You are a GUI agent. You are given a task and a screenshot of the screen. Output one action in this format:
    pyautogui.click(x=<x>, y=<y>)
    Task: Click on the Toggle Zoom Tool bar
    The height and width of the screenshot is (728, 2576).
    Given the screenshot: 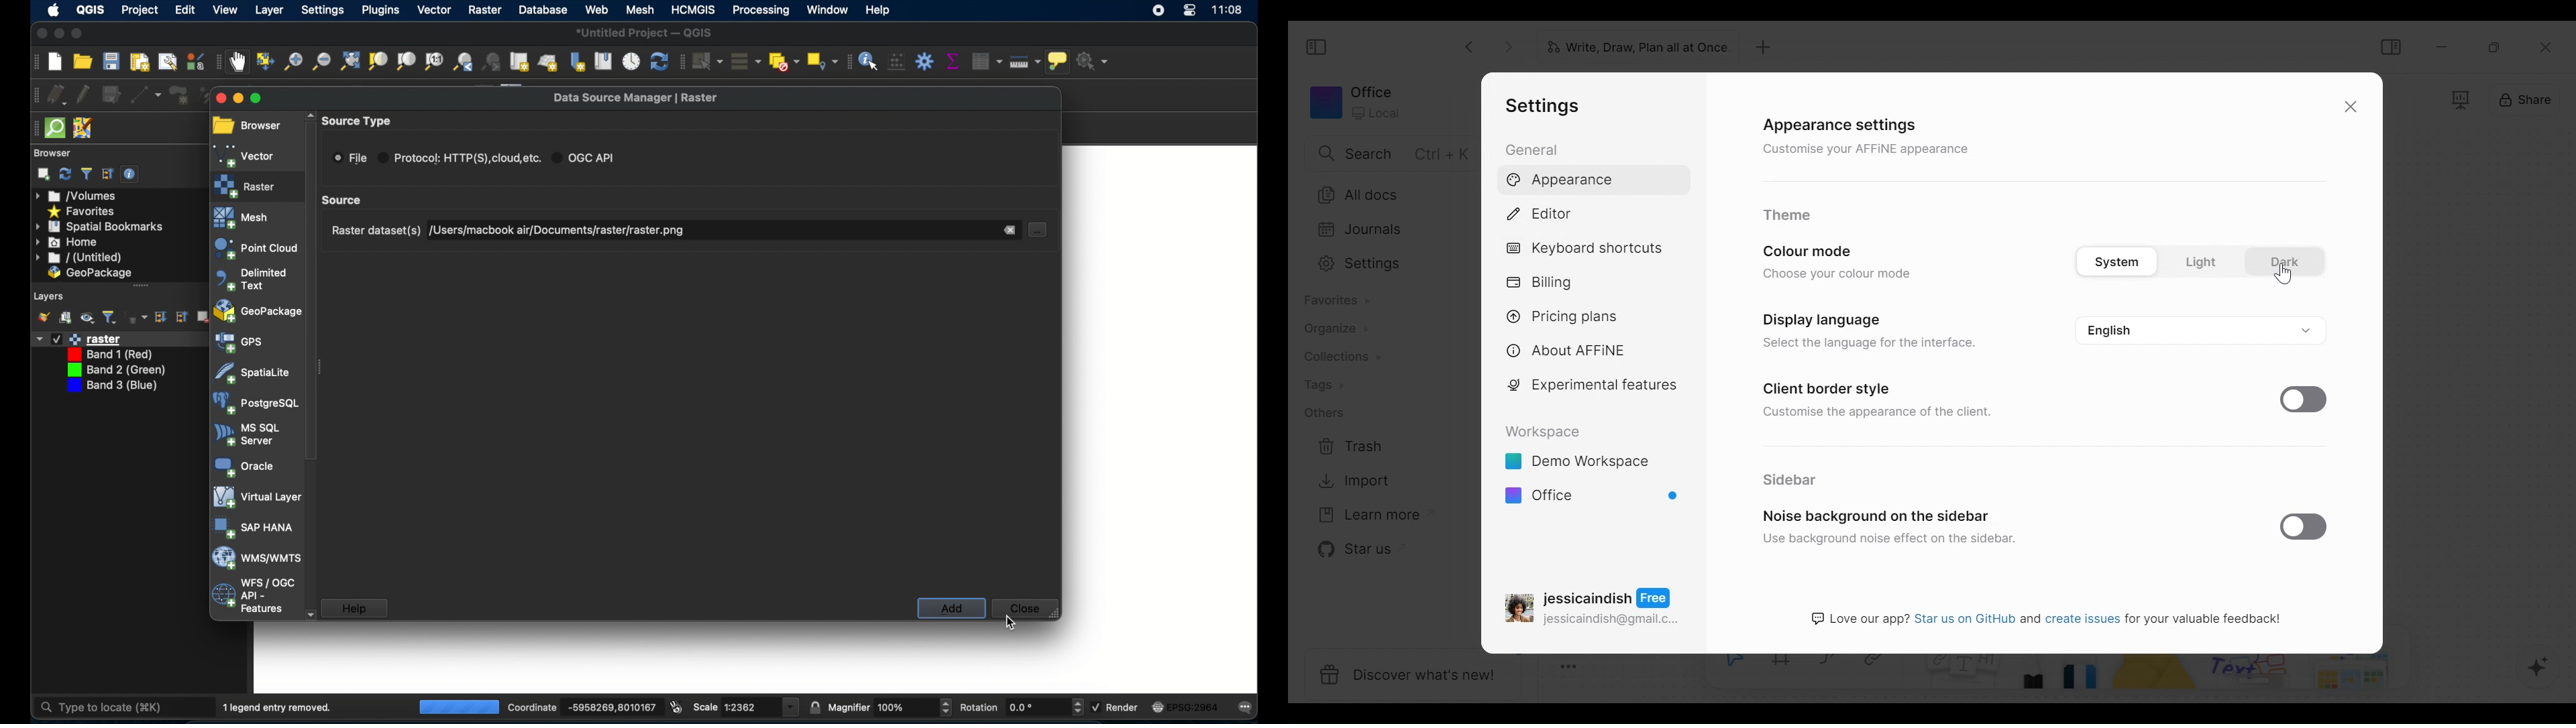 What is the action you would take?
    pyautogui.click(x=1573, y=667)
    